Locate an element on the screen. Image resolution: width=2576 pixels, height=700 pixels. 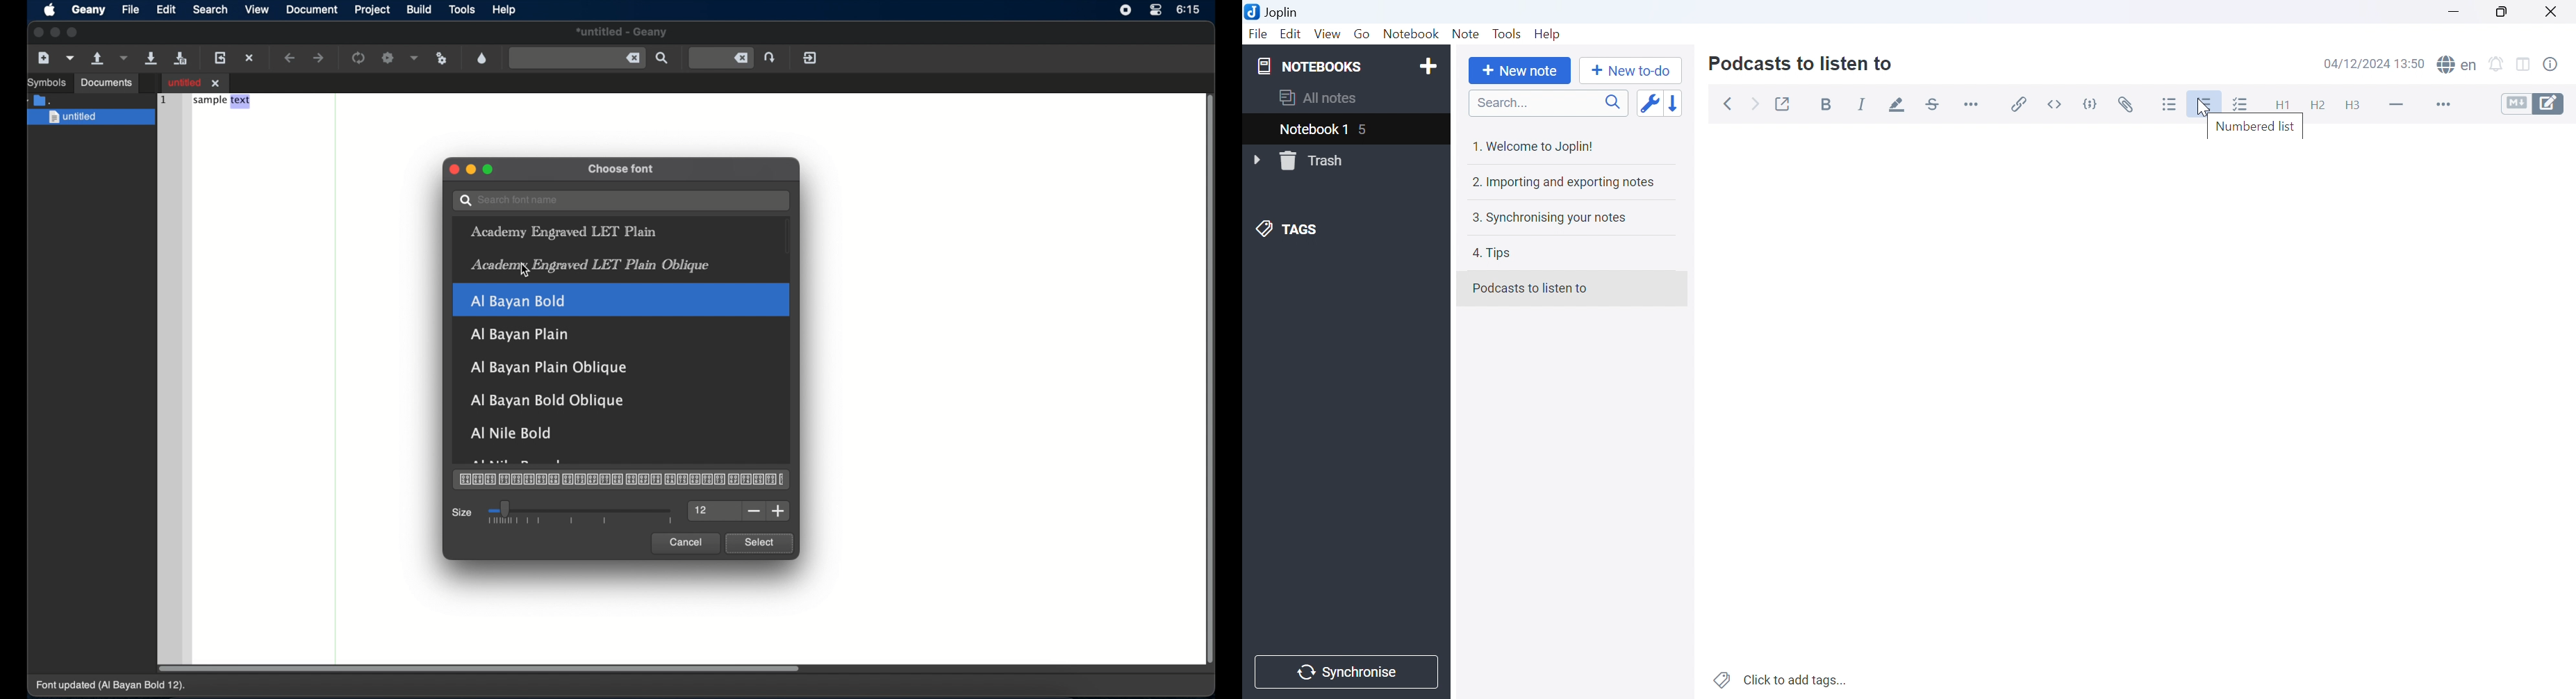
Numbered list is located at coordinates (2206, 104).